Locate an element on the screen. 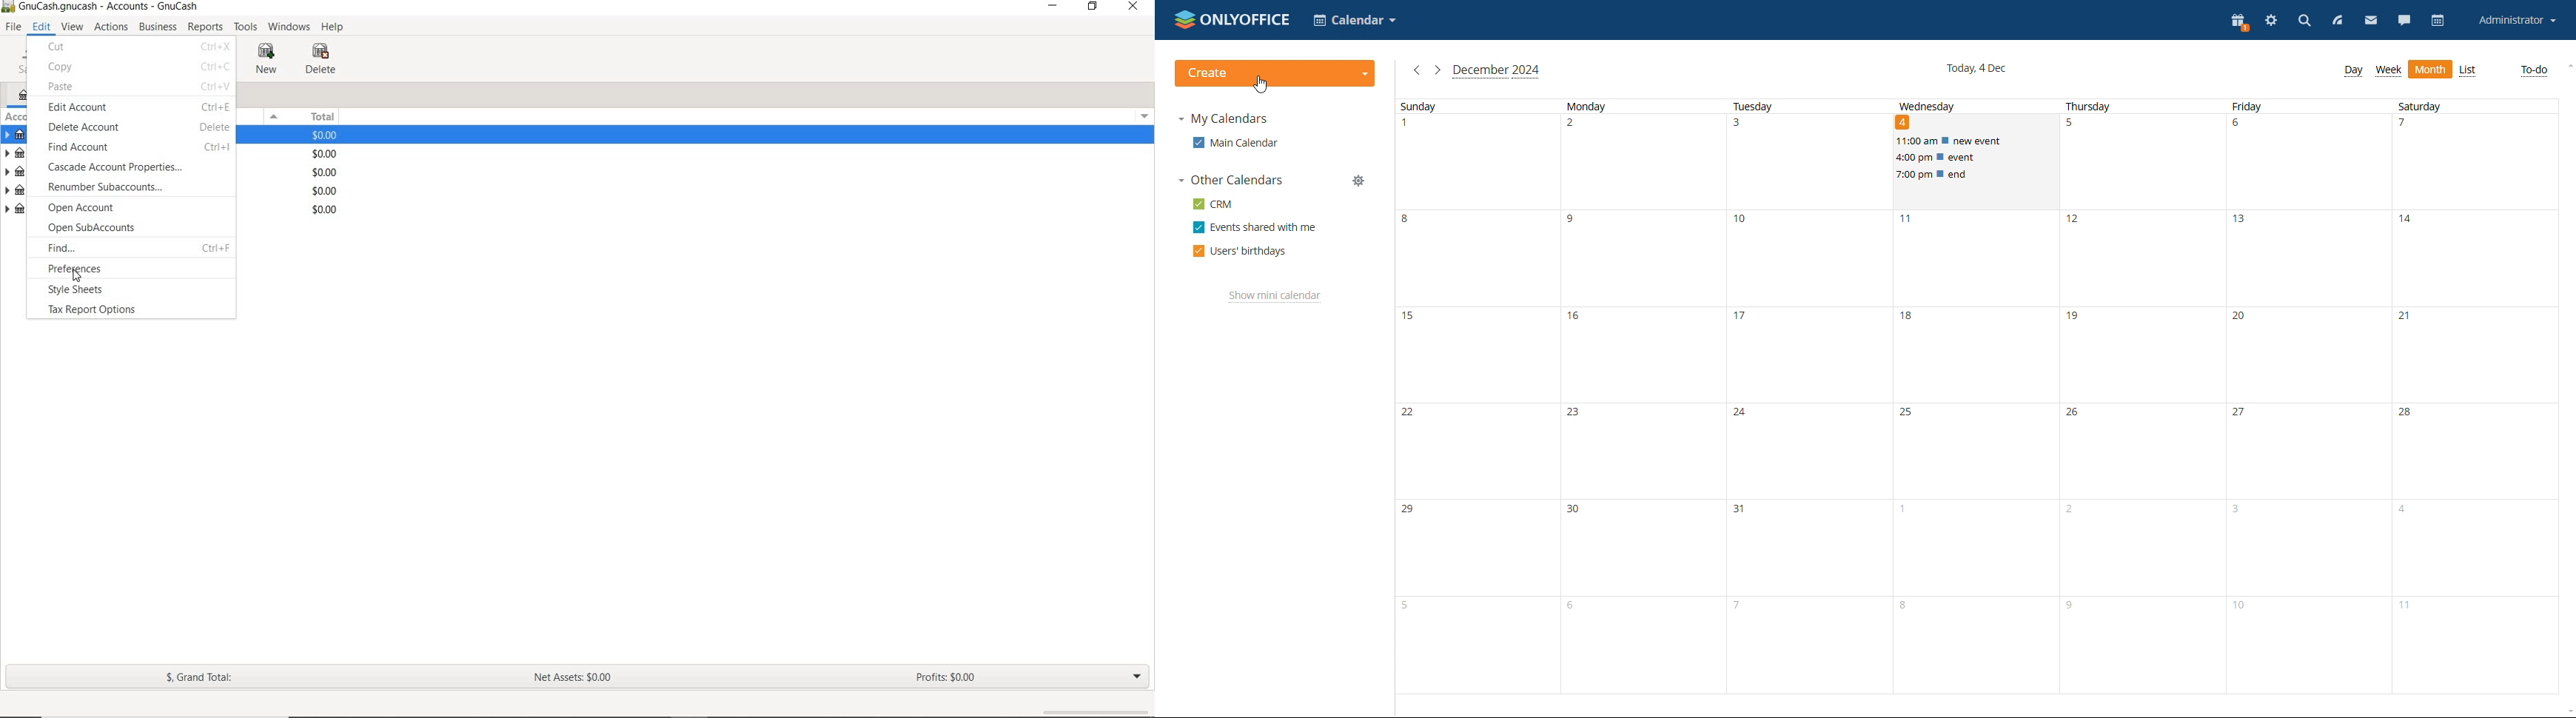 The width and height of the screenshot is (2576, 728). DELETE ACCOUNT is located at coordinates (138, 128).